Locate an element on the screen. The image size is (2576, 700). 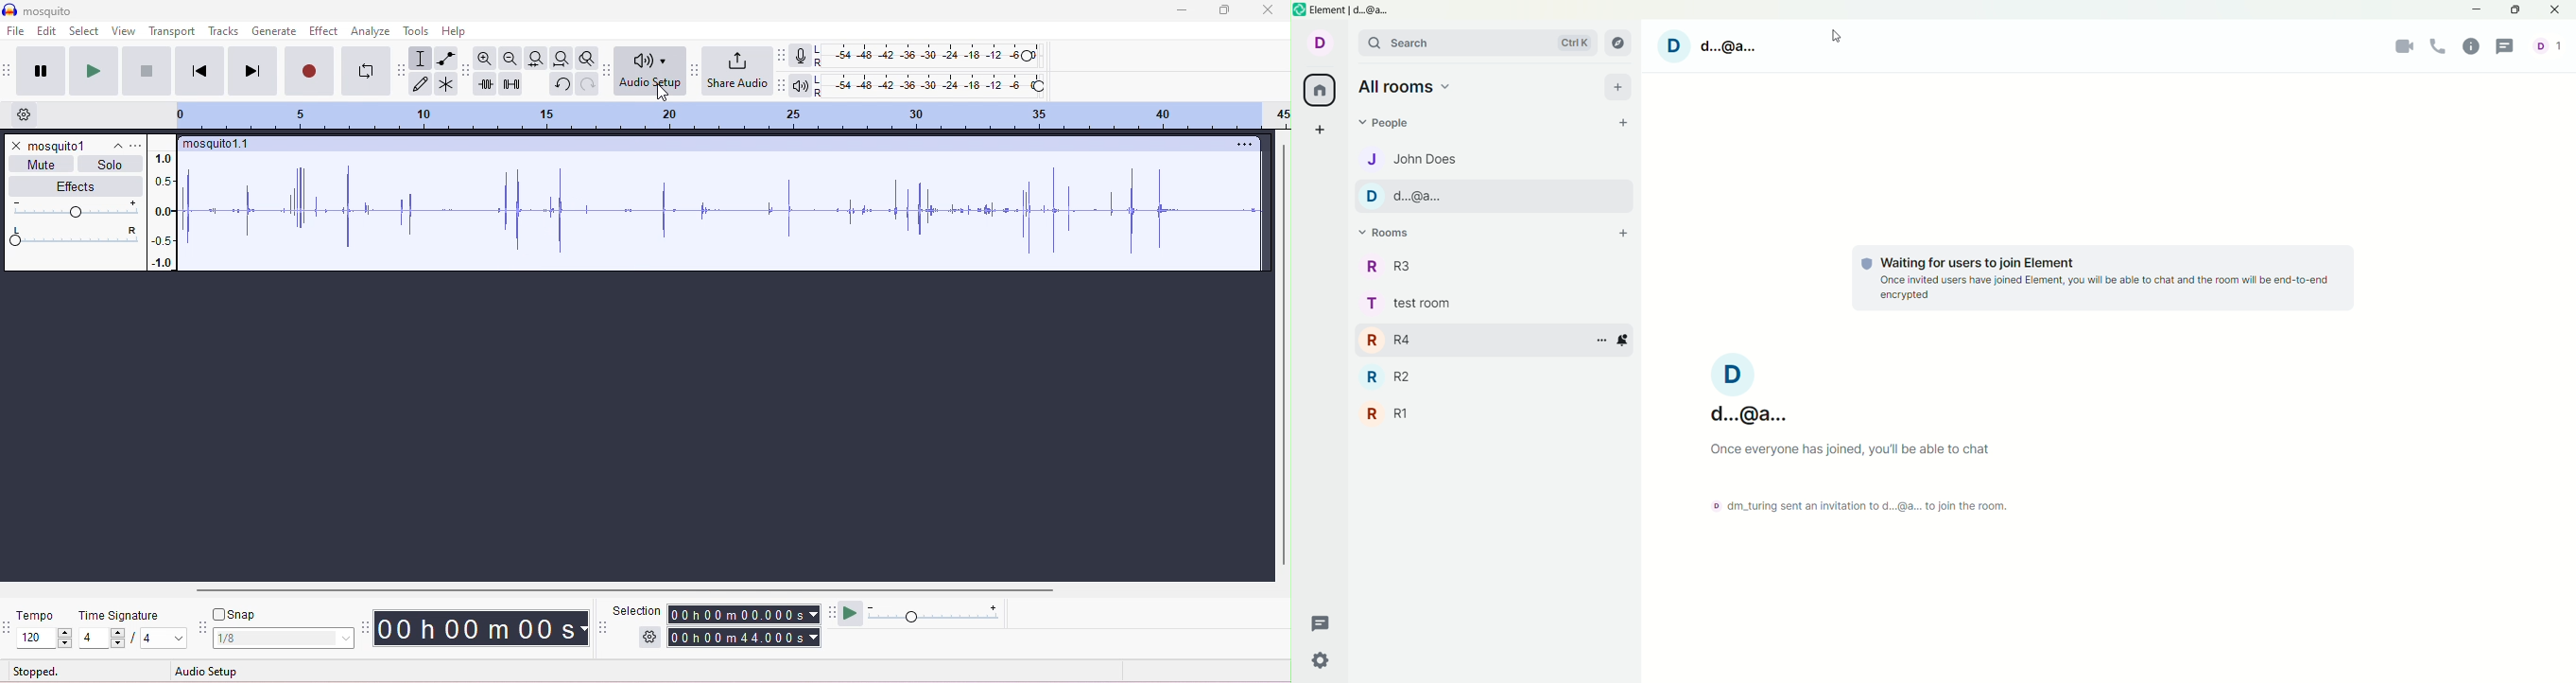
selection is located at coordinates (420, 59).